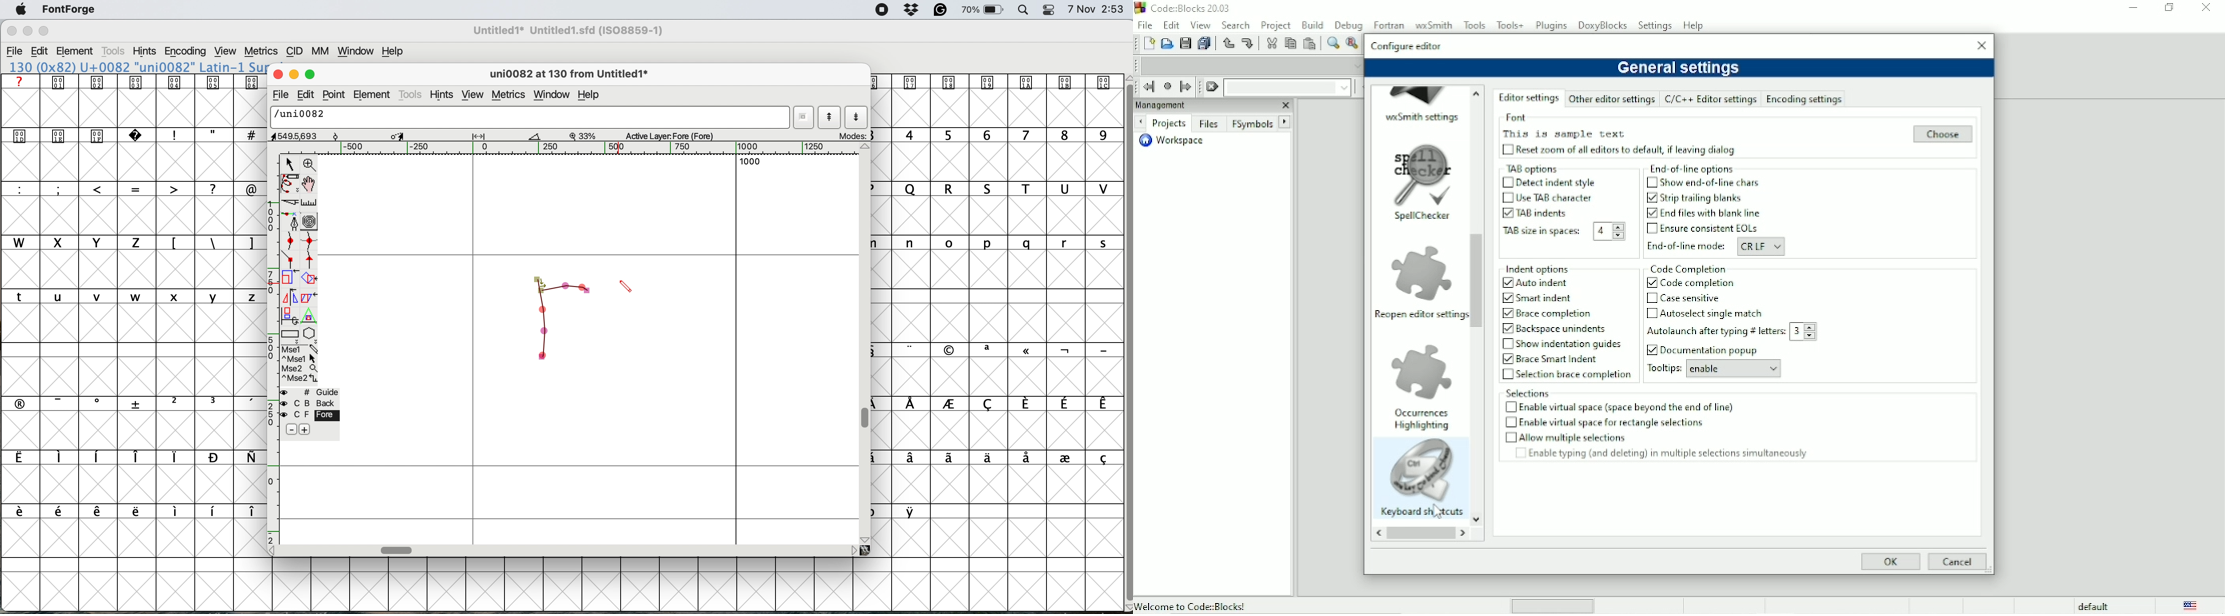 The height and width of the screenshot is (616, 2240). Describe the element at coordinates (1353, 44) in the screenshot. I see `Replace` at that location.